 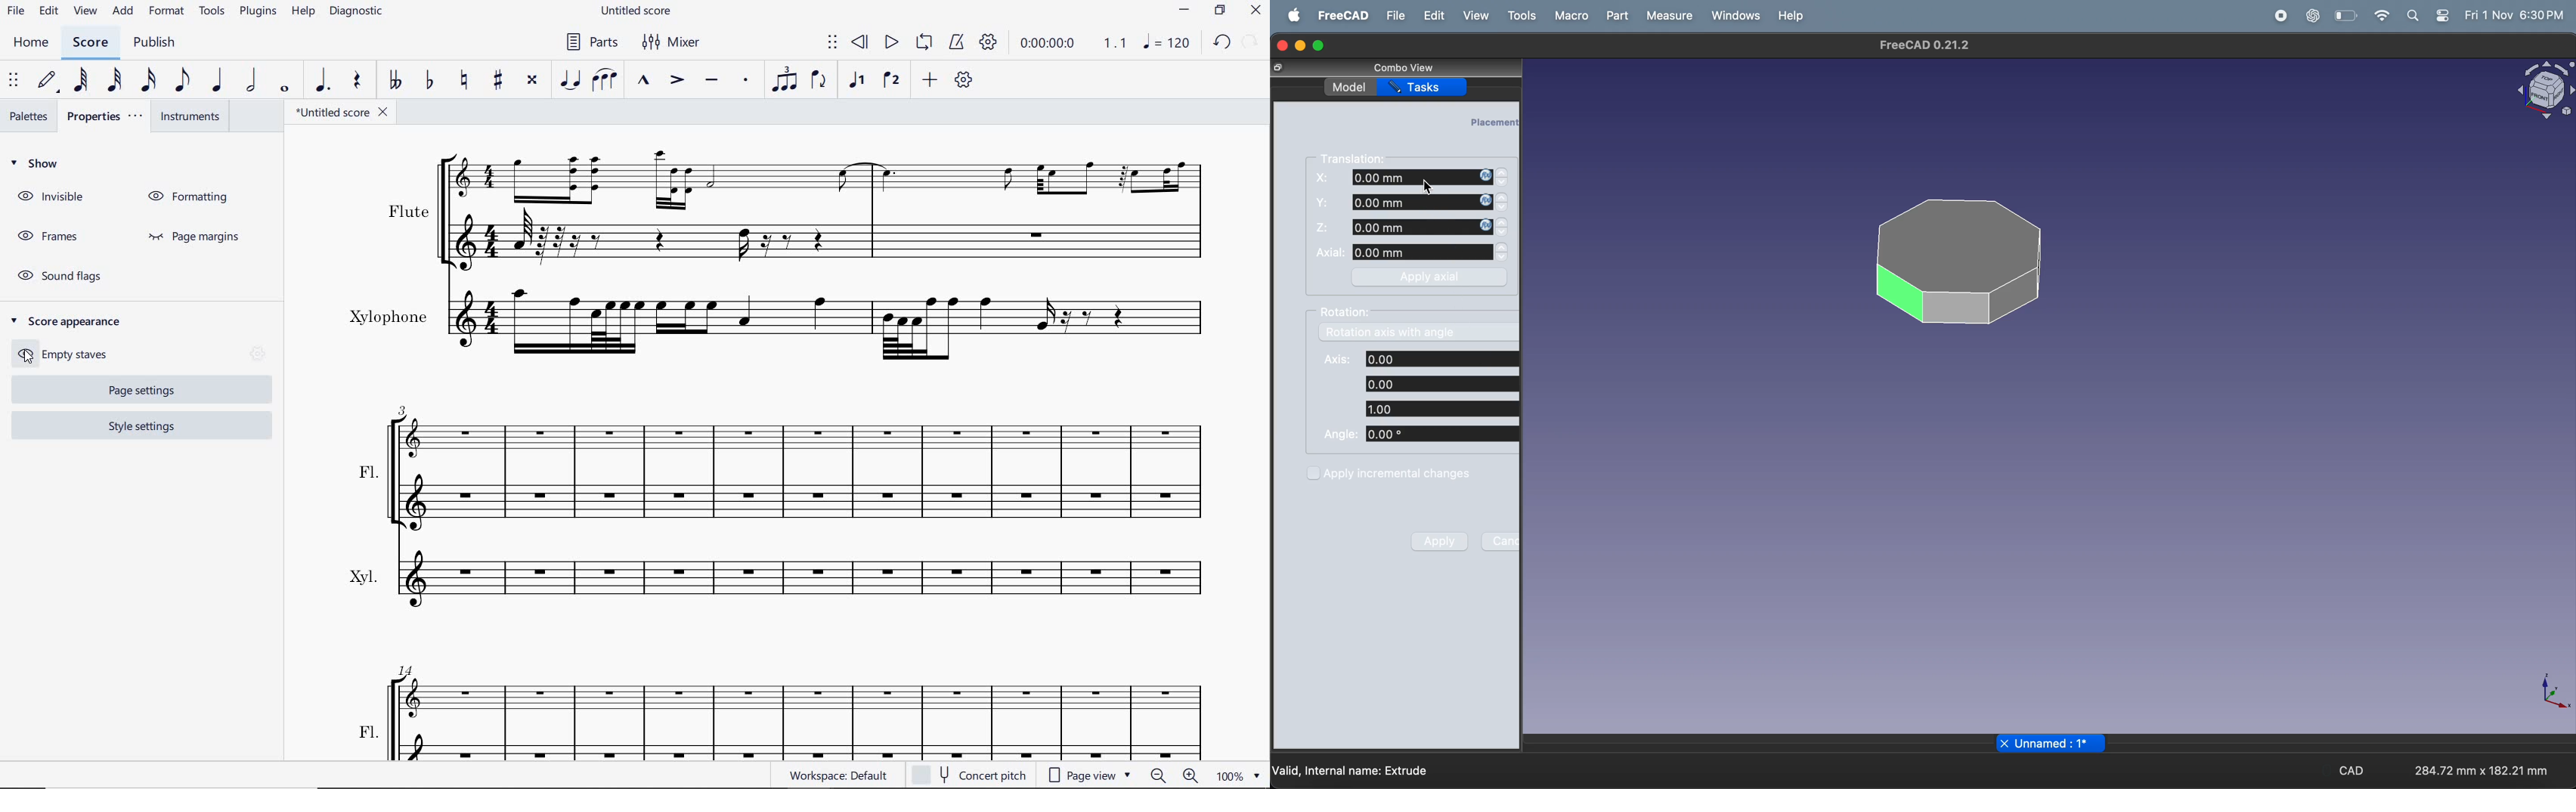 What do you see at coordinates (1255, 11) in the screenshot?
I see `CLOSE` at bounding box center [1255, 11].